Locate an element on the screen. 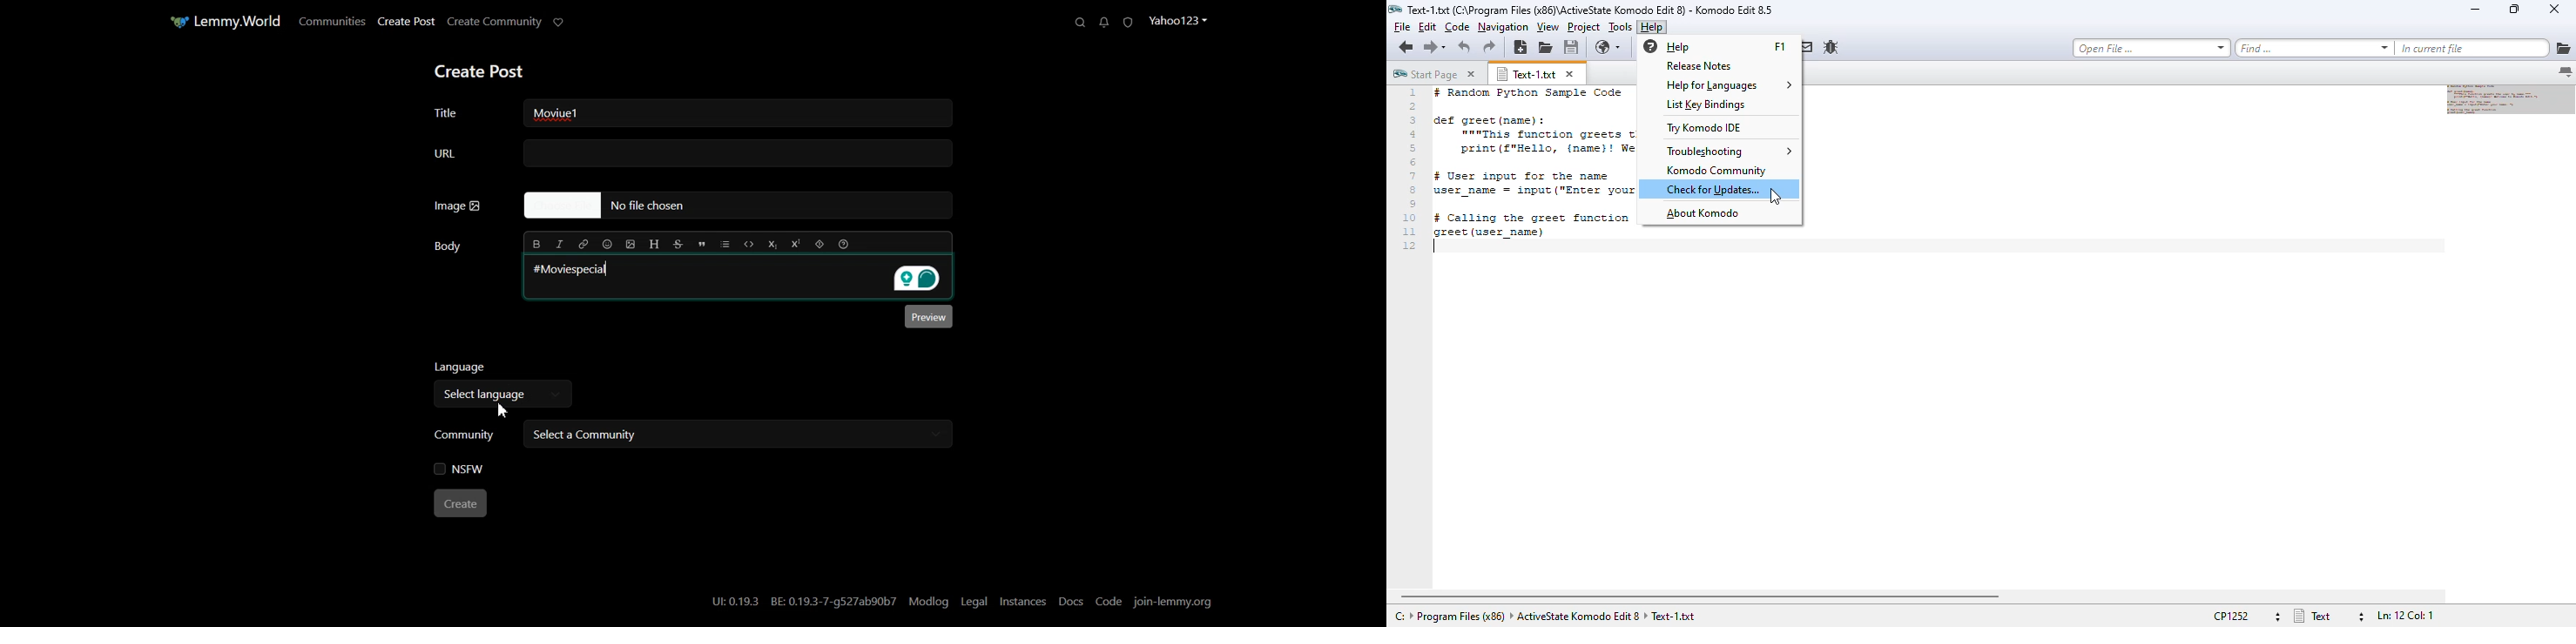 The width and height of the screenshot is (2576, 644). file position is located at coordinates (2405, 616).